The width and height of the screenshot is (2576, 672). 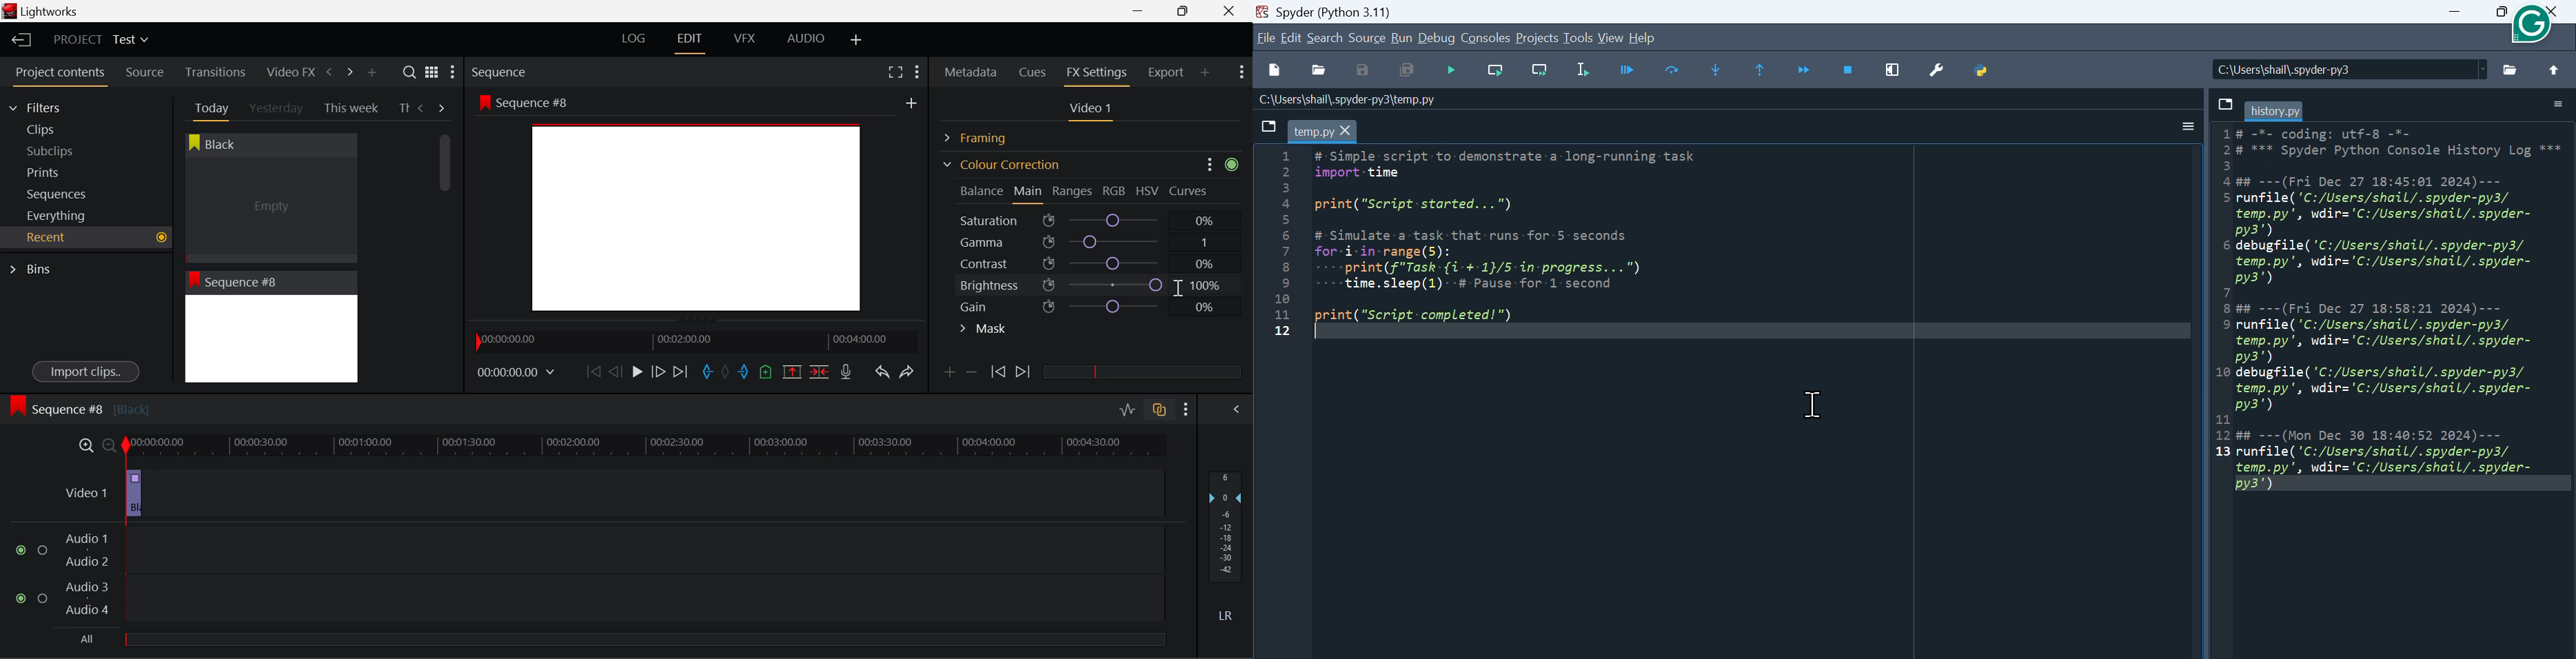 I want to click on RGB, so click(x=1115, y=192).